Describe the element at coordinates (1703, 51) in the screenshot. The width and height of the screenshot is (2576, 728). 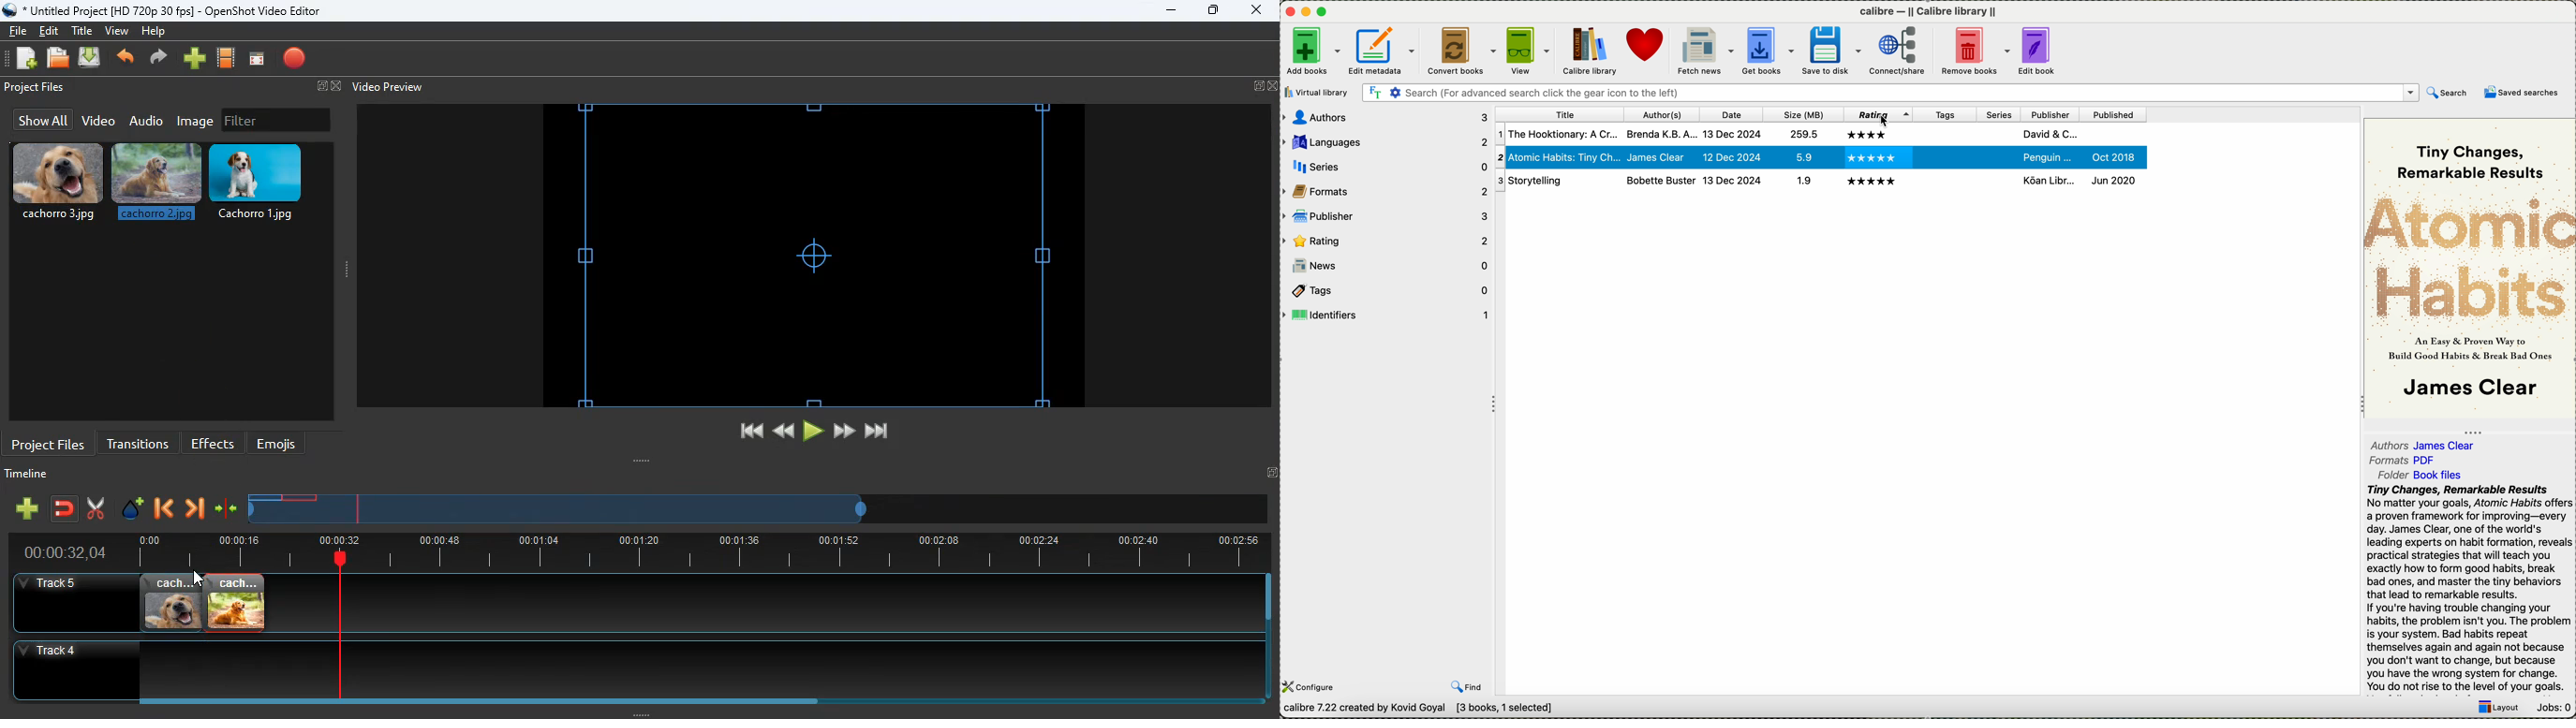
I see `fetch news` at that location.